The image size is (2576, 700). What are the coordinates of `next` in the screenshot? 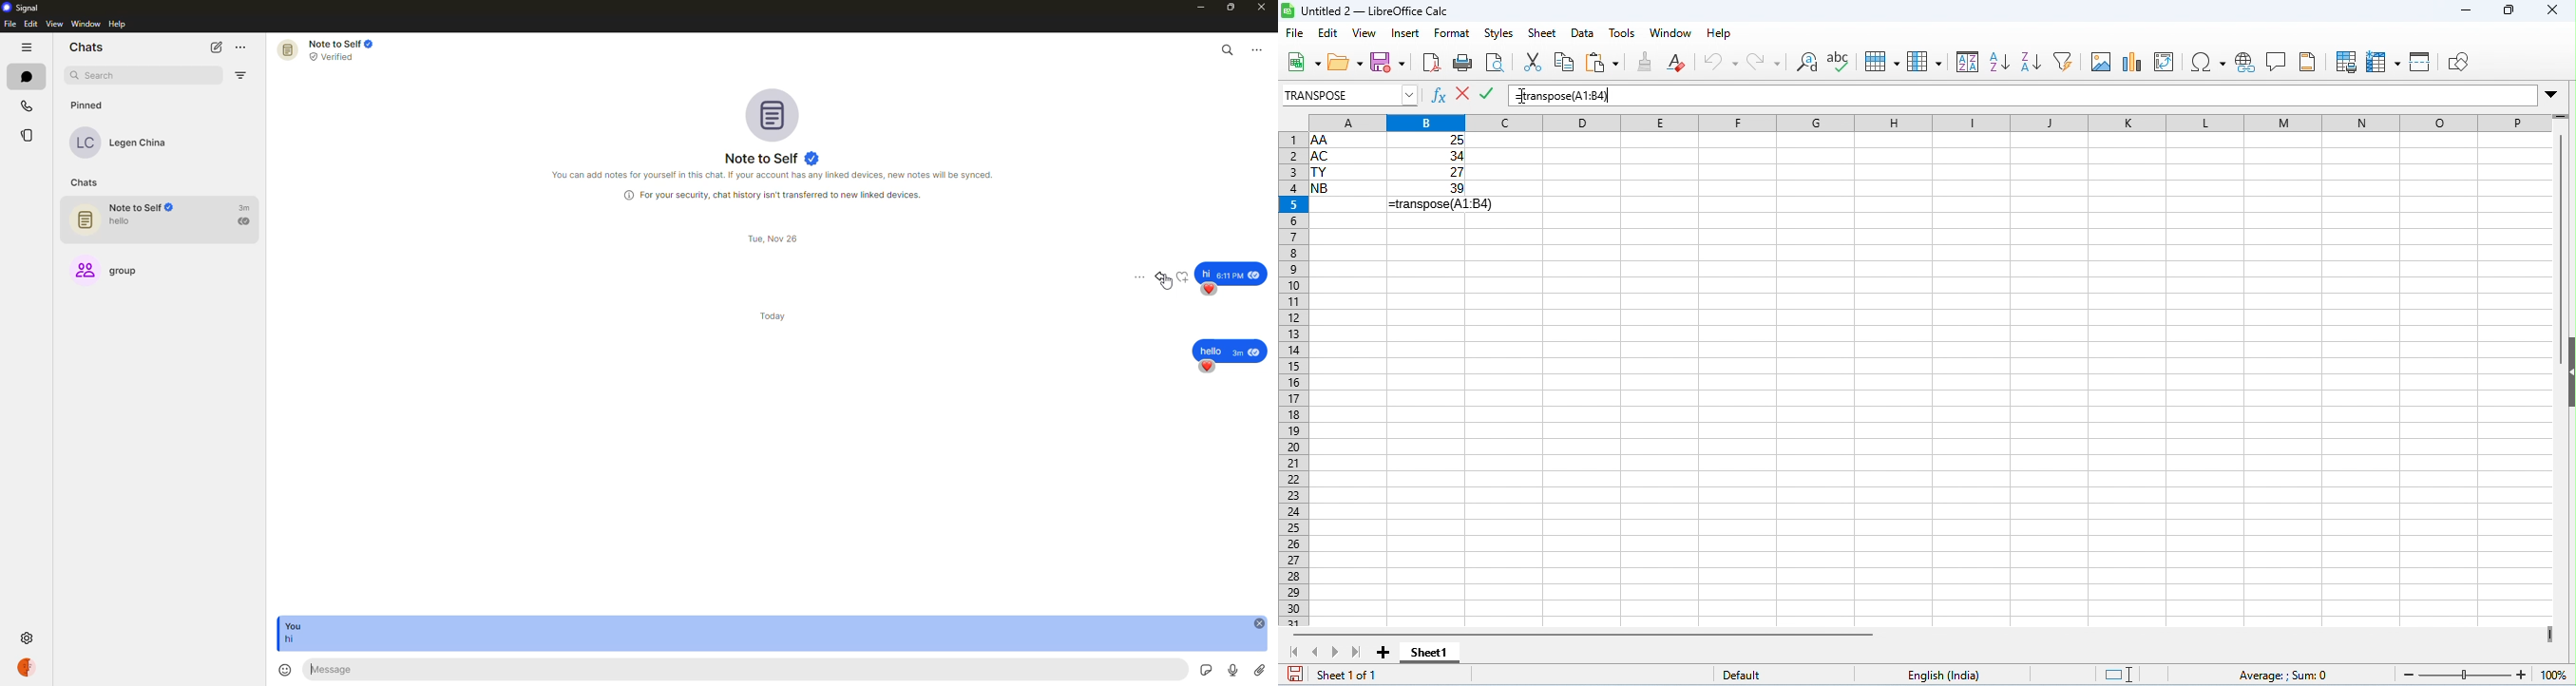 It's located at (1336, 651).